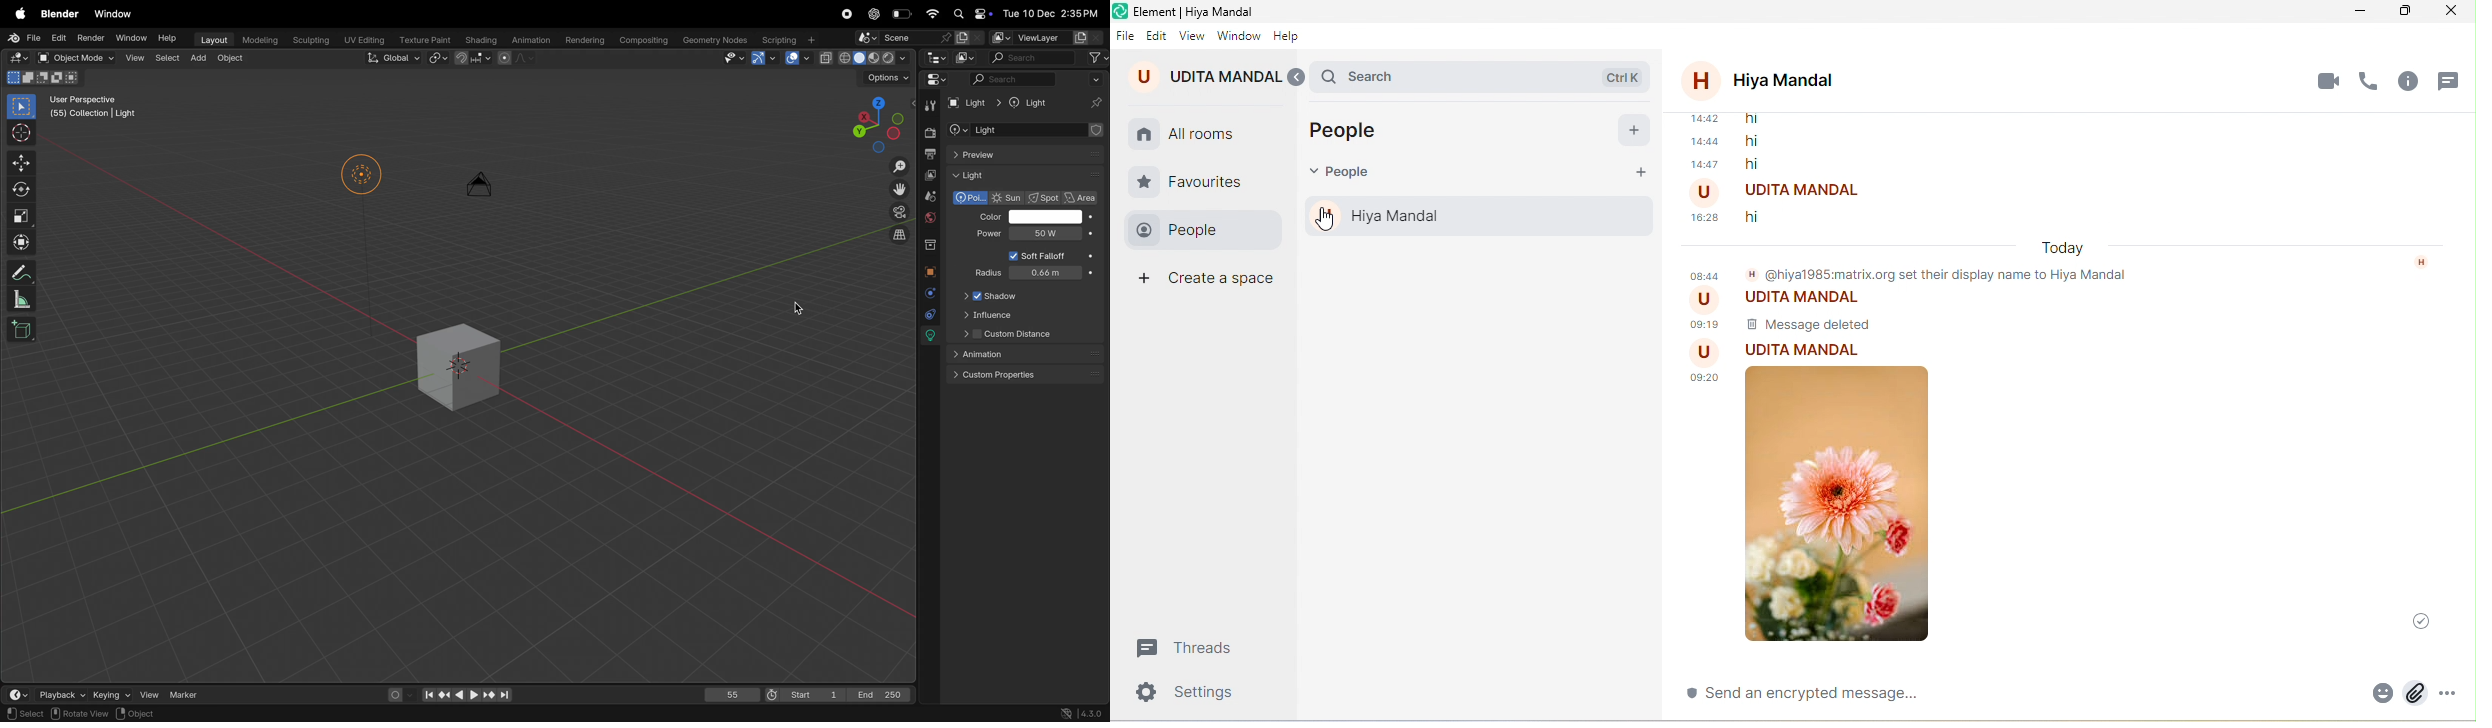  Describe the element at coordinates (716, 39) in the screenshot. I see `geometery nodes` at that location.